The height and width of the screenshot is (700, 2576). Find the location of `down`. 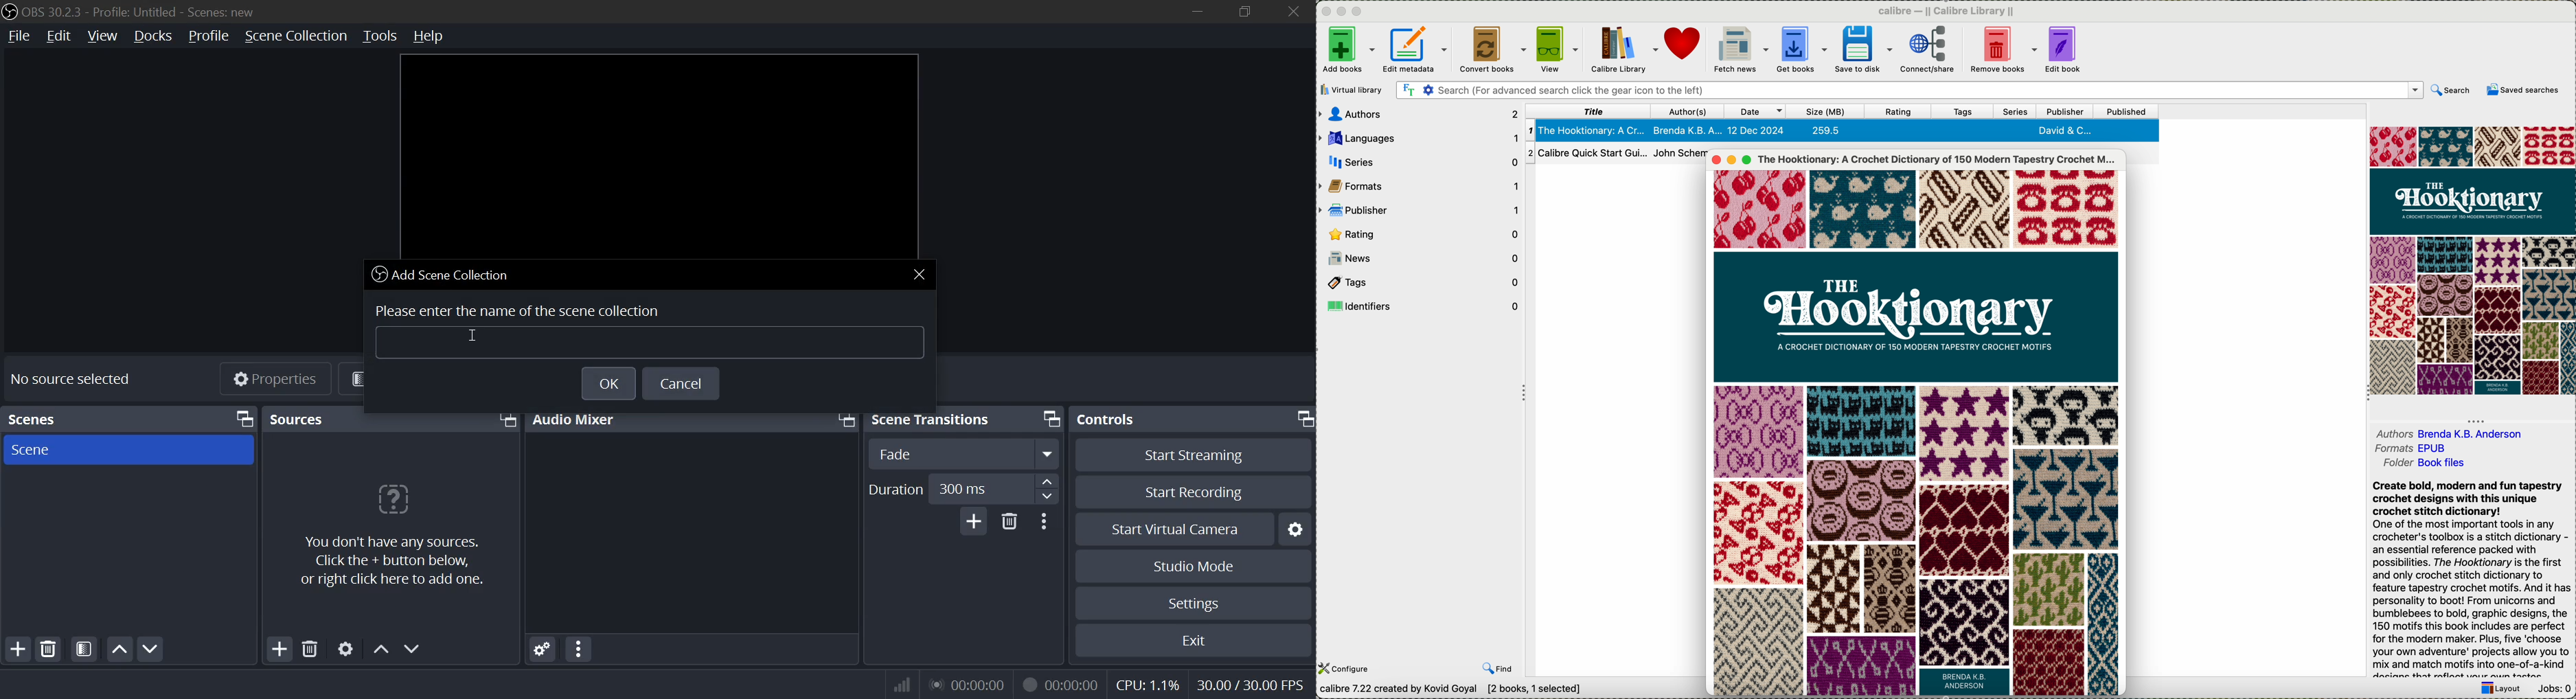

down is located at coordinates (1045, 496).